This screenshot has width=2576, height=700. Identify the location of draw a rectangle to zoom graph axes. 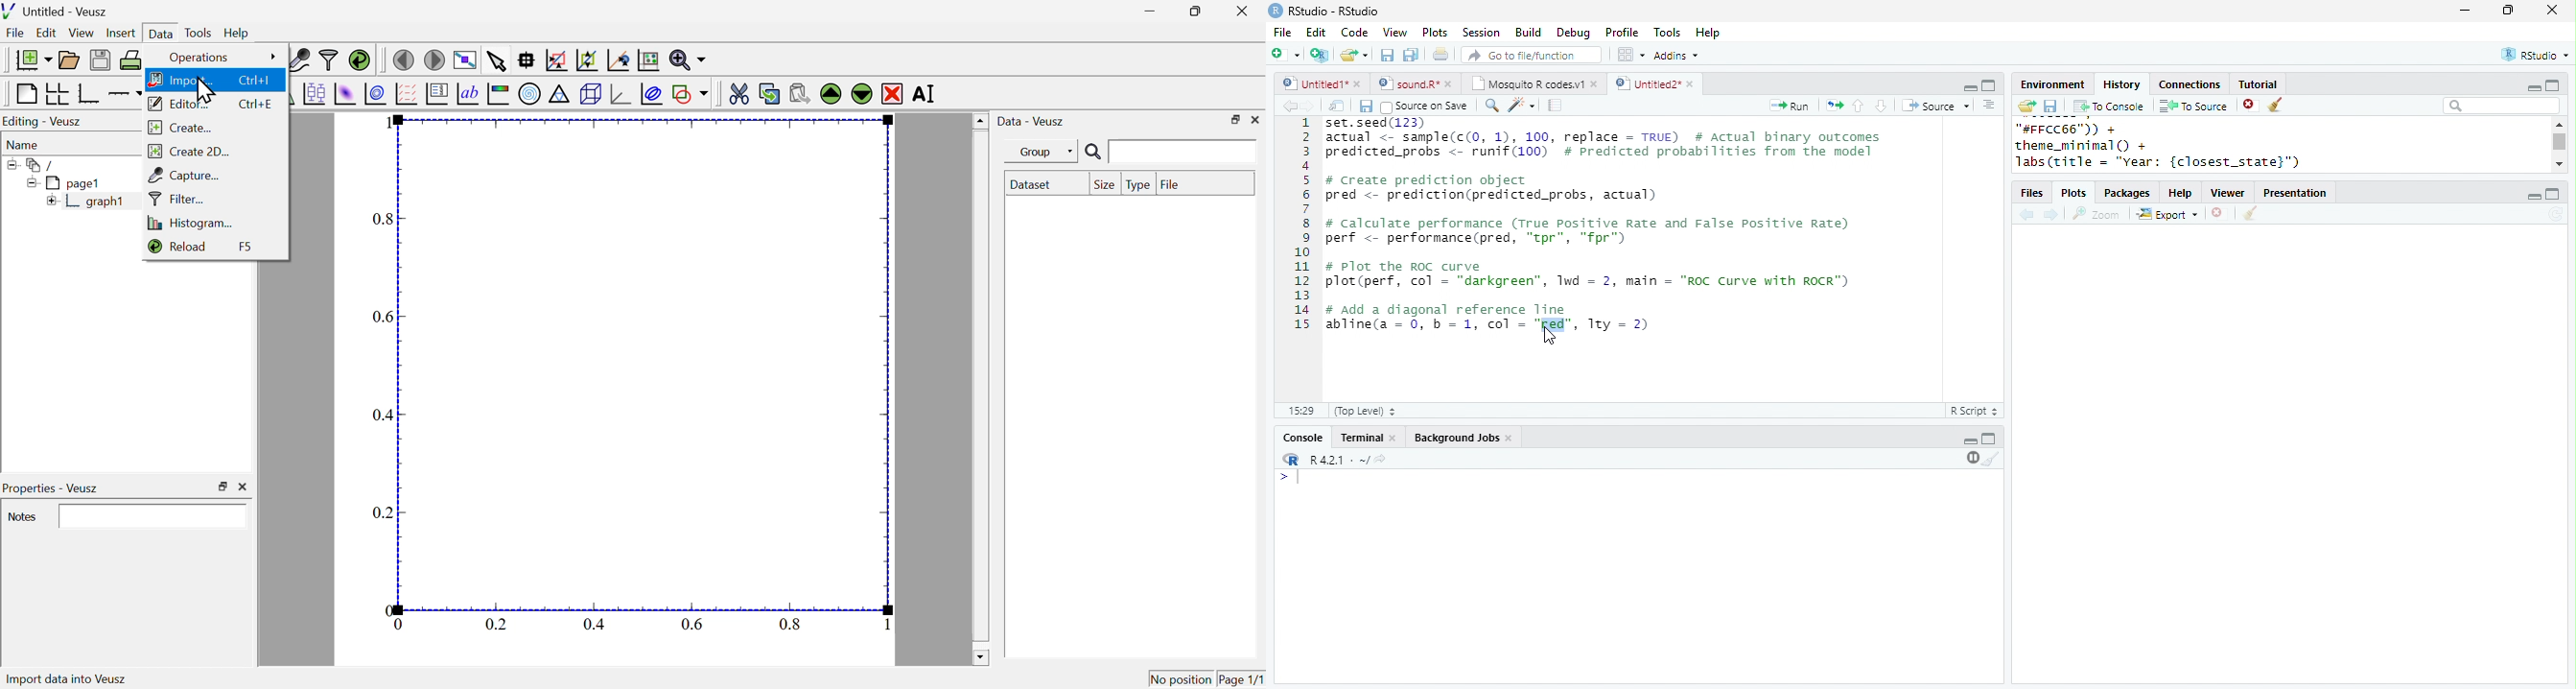
(556, 60).